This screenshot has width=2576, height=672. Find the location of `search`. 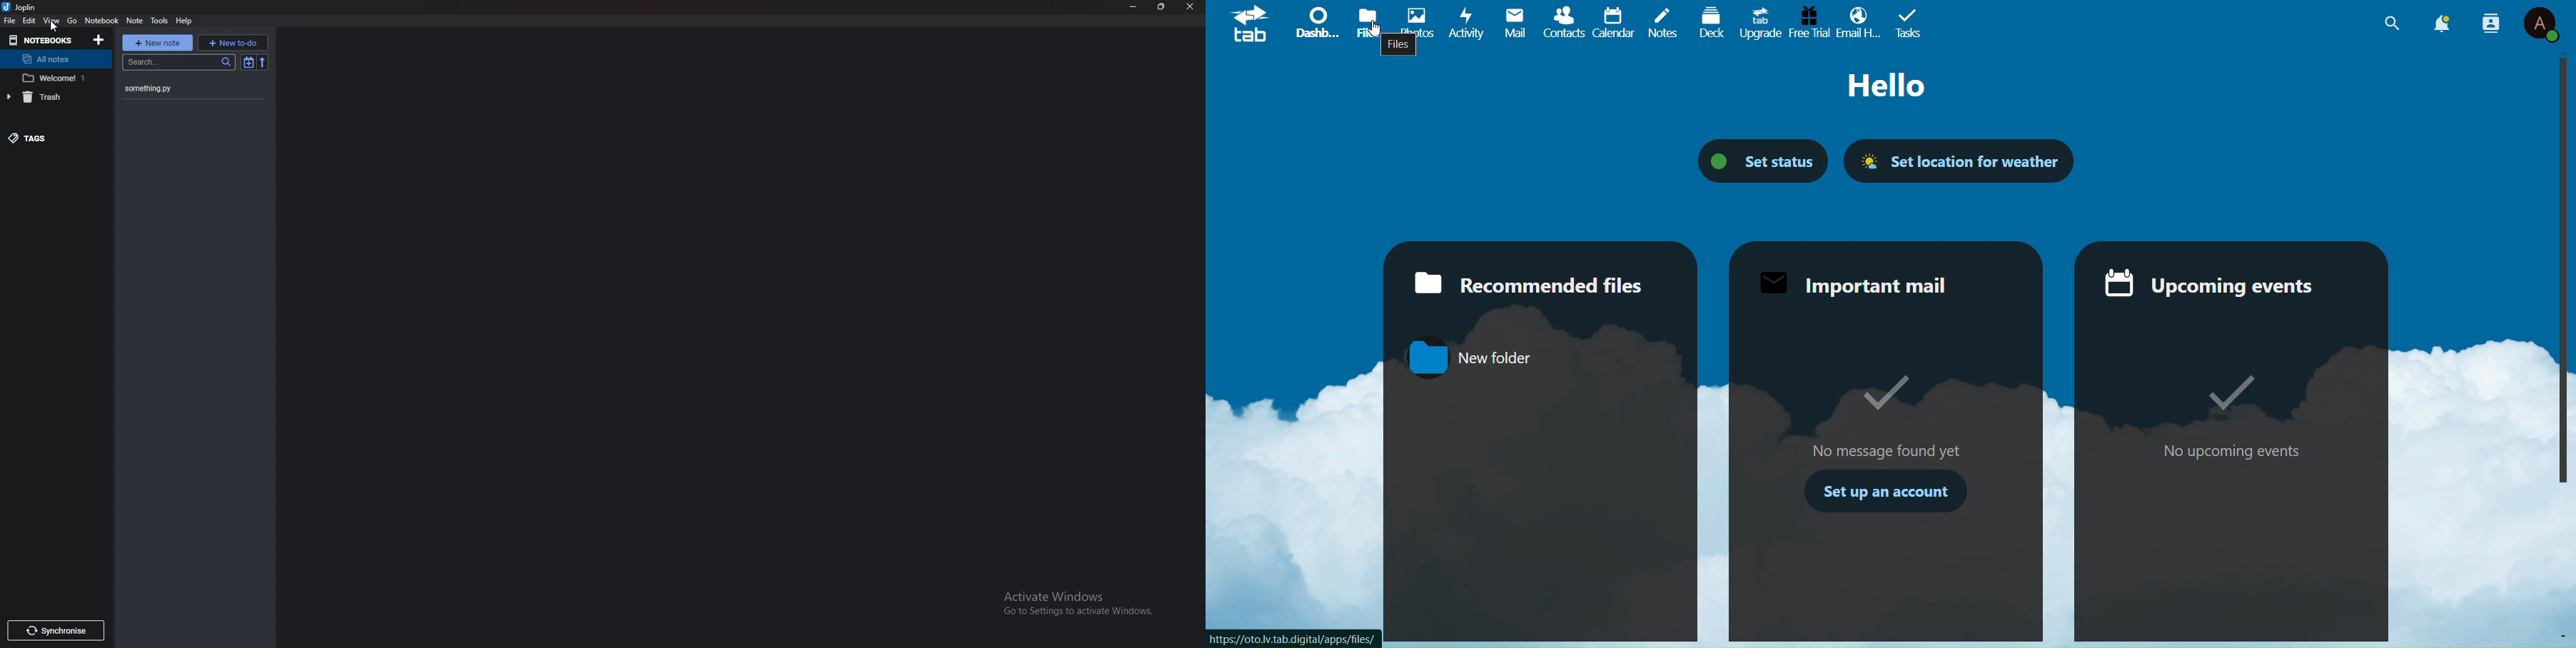

search is located at coordinates (179, 63).